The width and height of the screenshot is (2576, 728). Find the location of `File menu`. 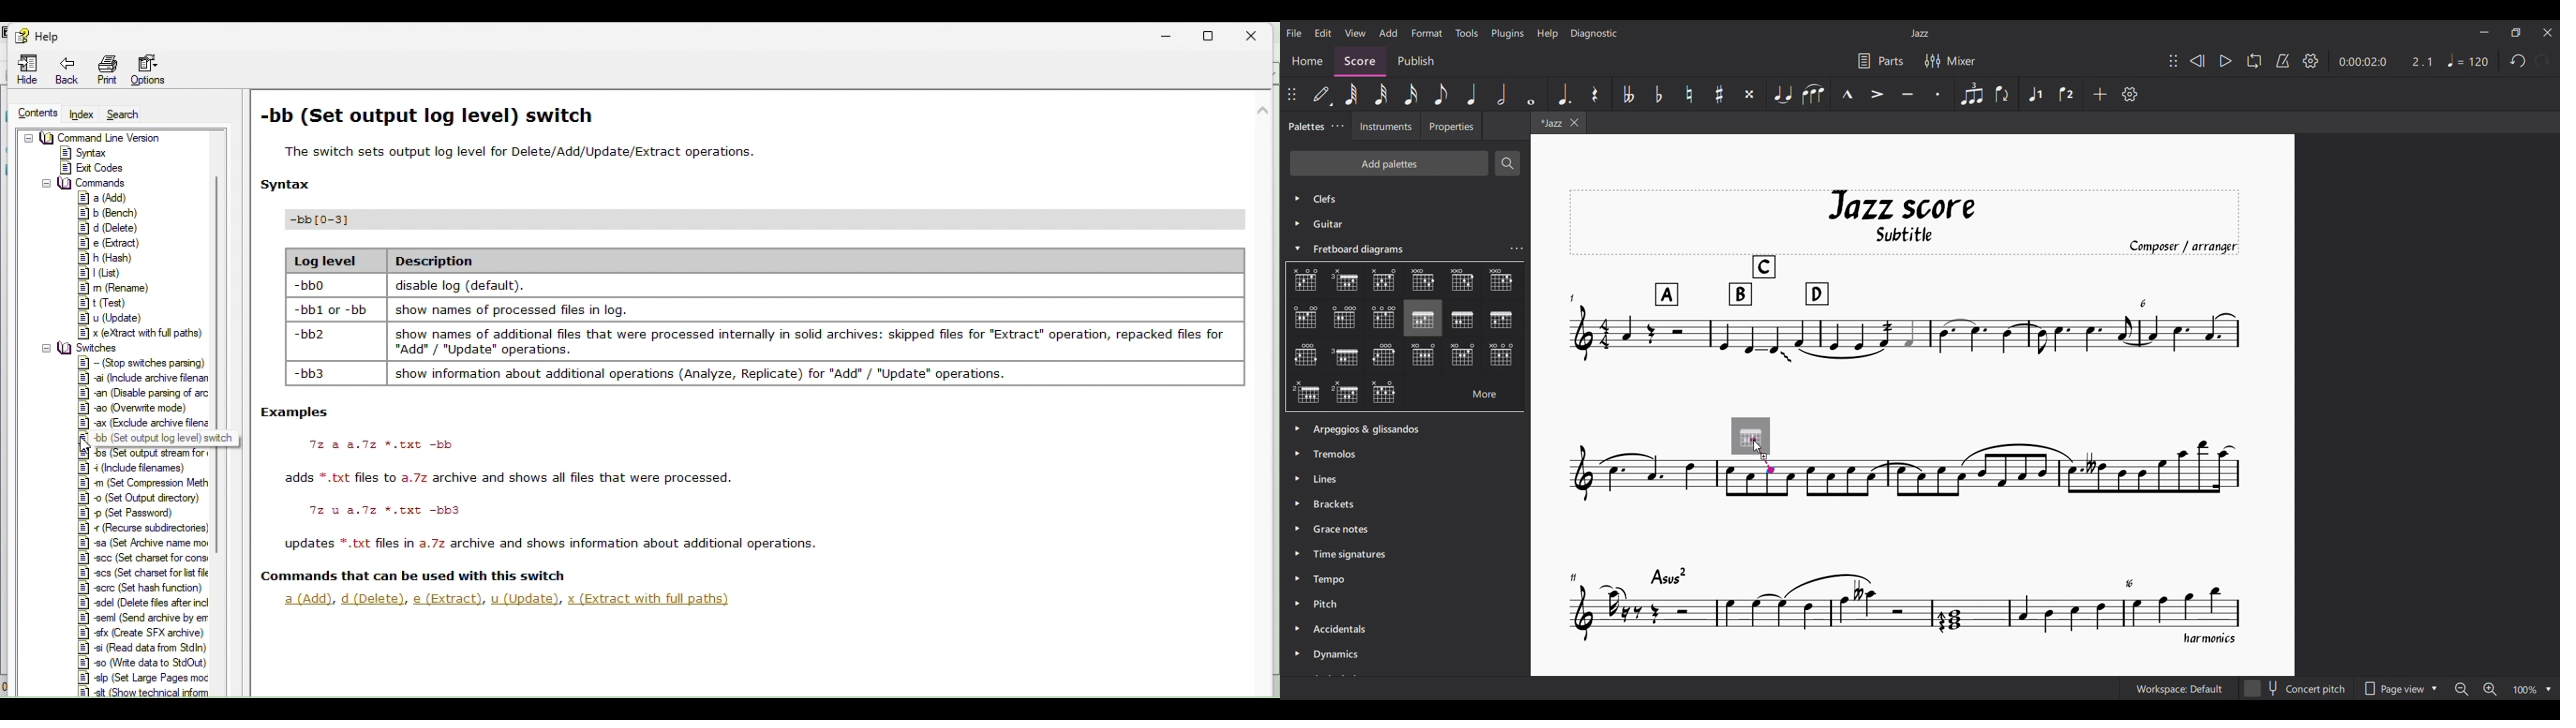

File menu is located at coordinates (1293, 33).